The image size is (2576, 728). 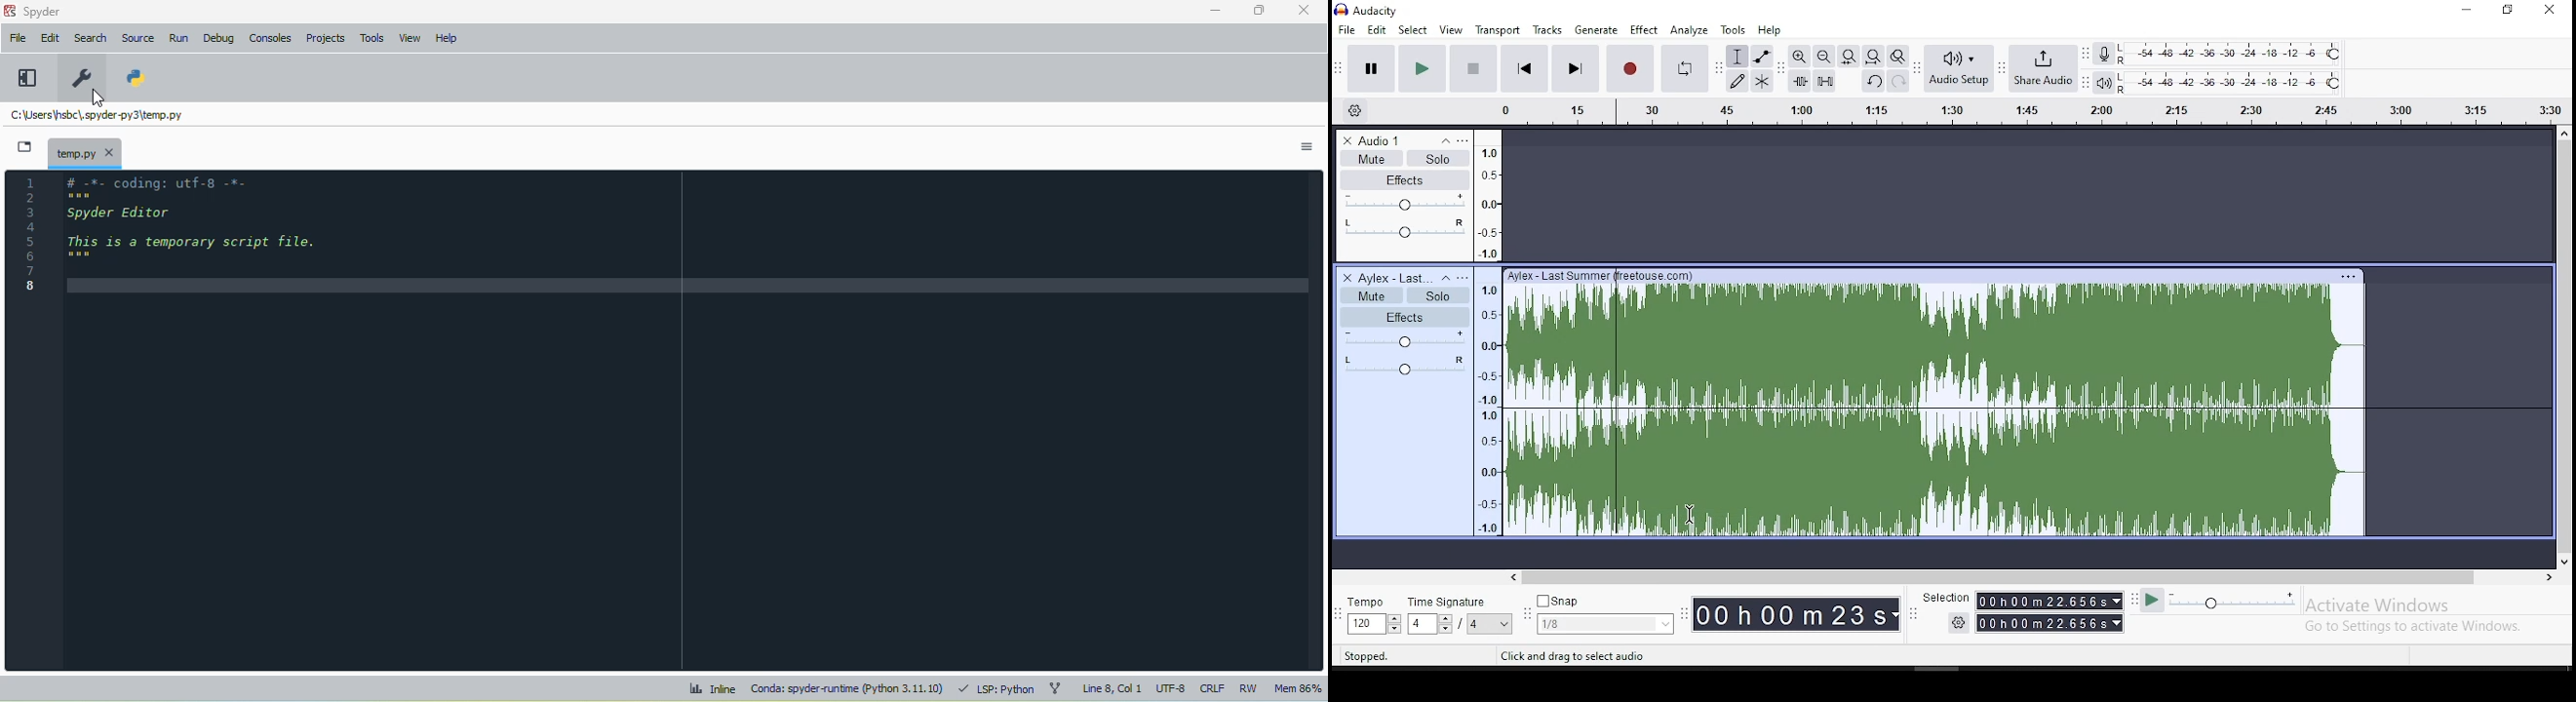 What do you see at coordinates (1403, 230) in the screenshot?
I see `pan` at bounding box center [1403, 230].